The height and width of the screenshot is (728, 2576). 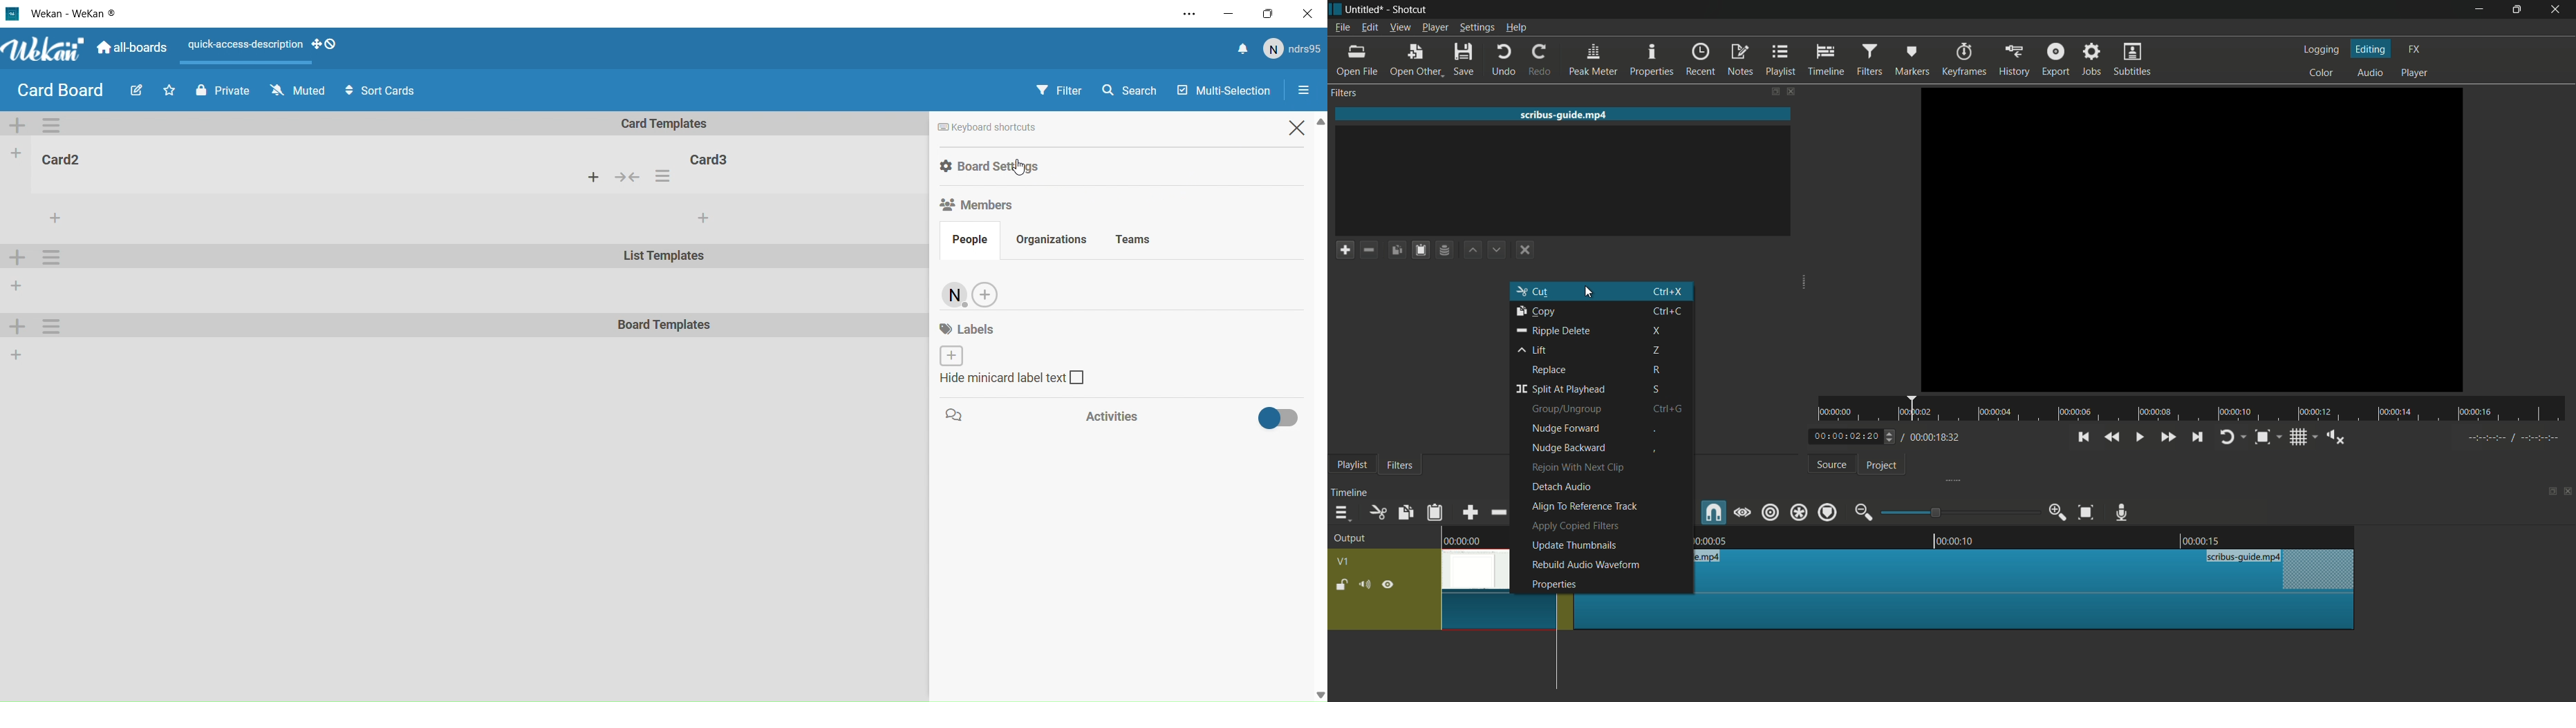 What do you see at coordinates (1043, 165) in the screenshot?
I see `Board settings` at bounding box center [1043, 165].